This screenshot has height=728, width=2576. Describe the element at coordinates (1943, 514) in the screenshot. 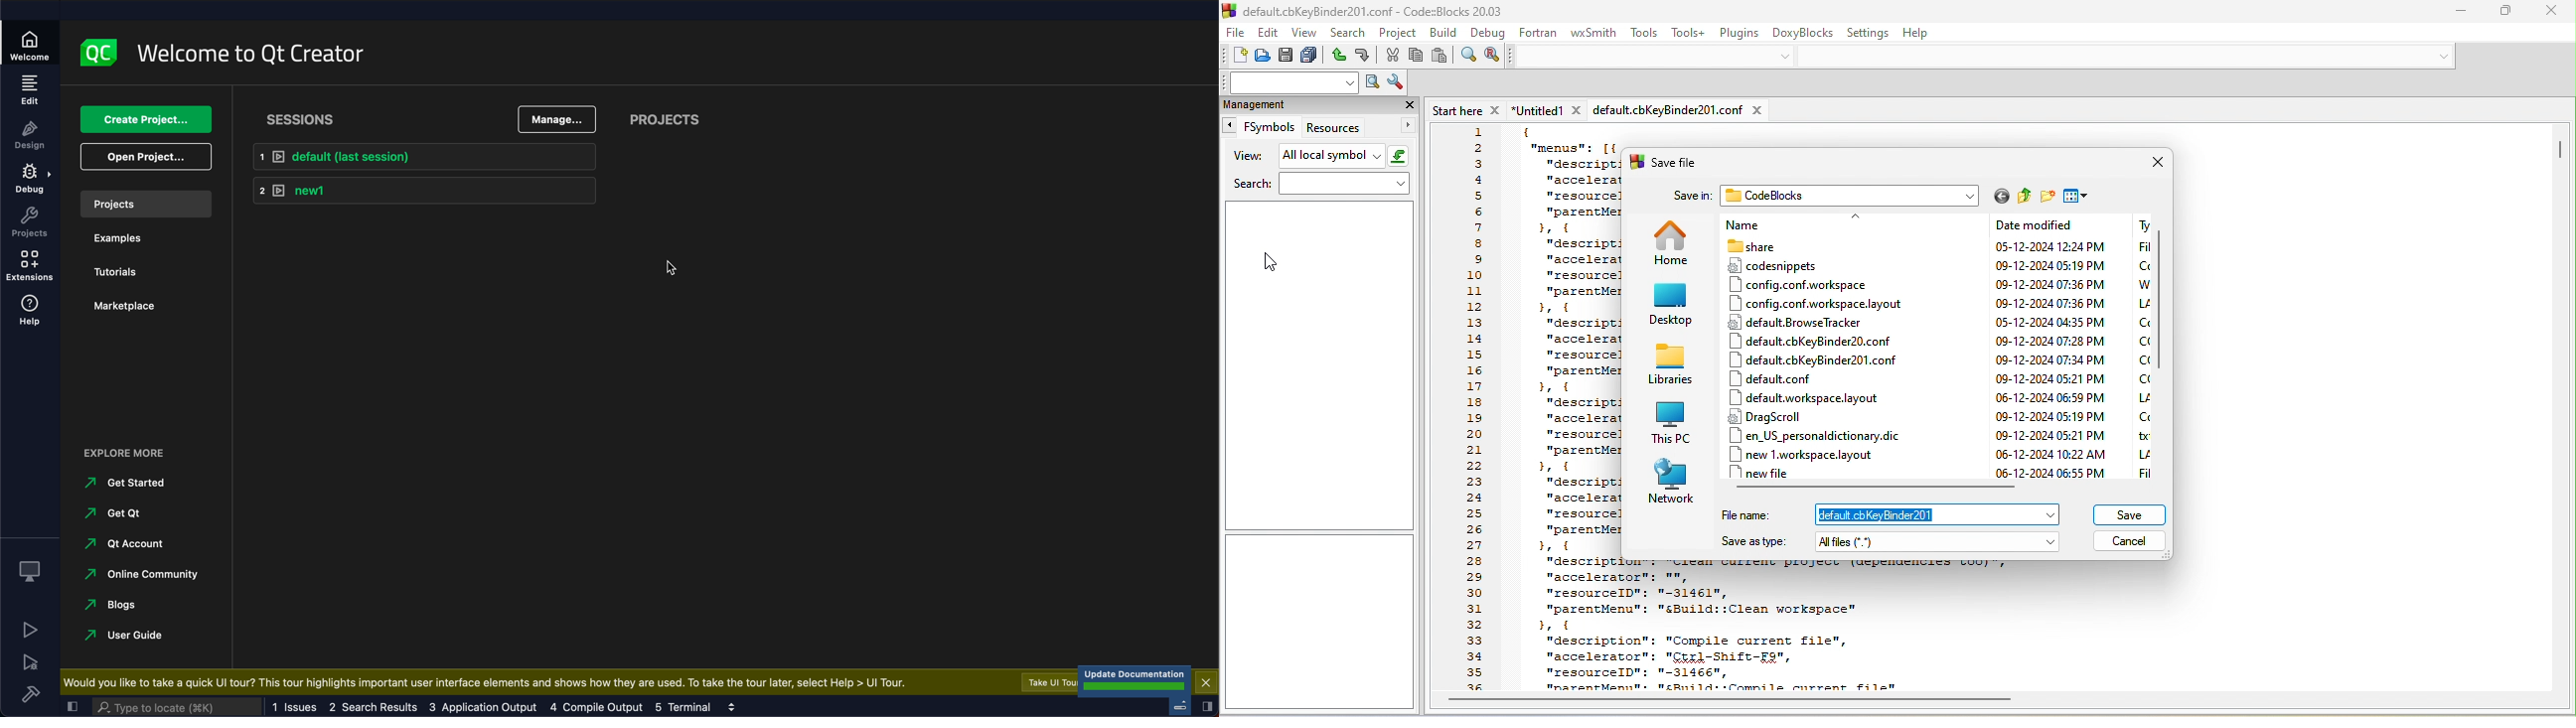

I see `file name` at that location.